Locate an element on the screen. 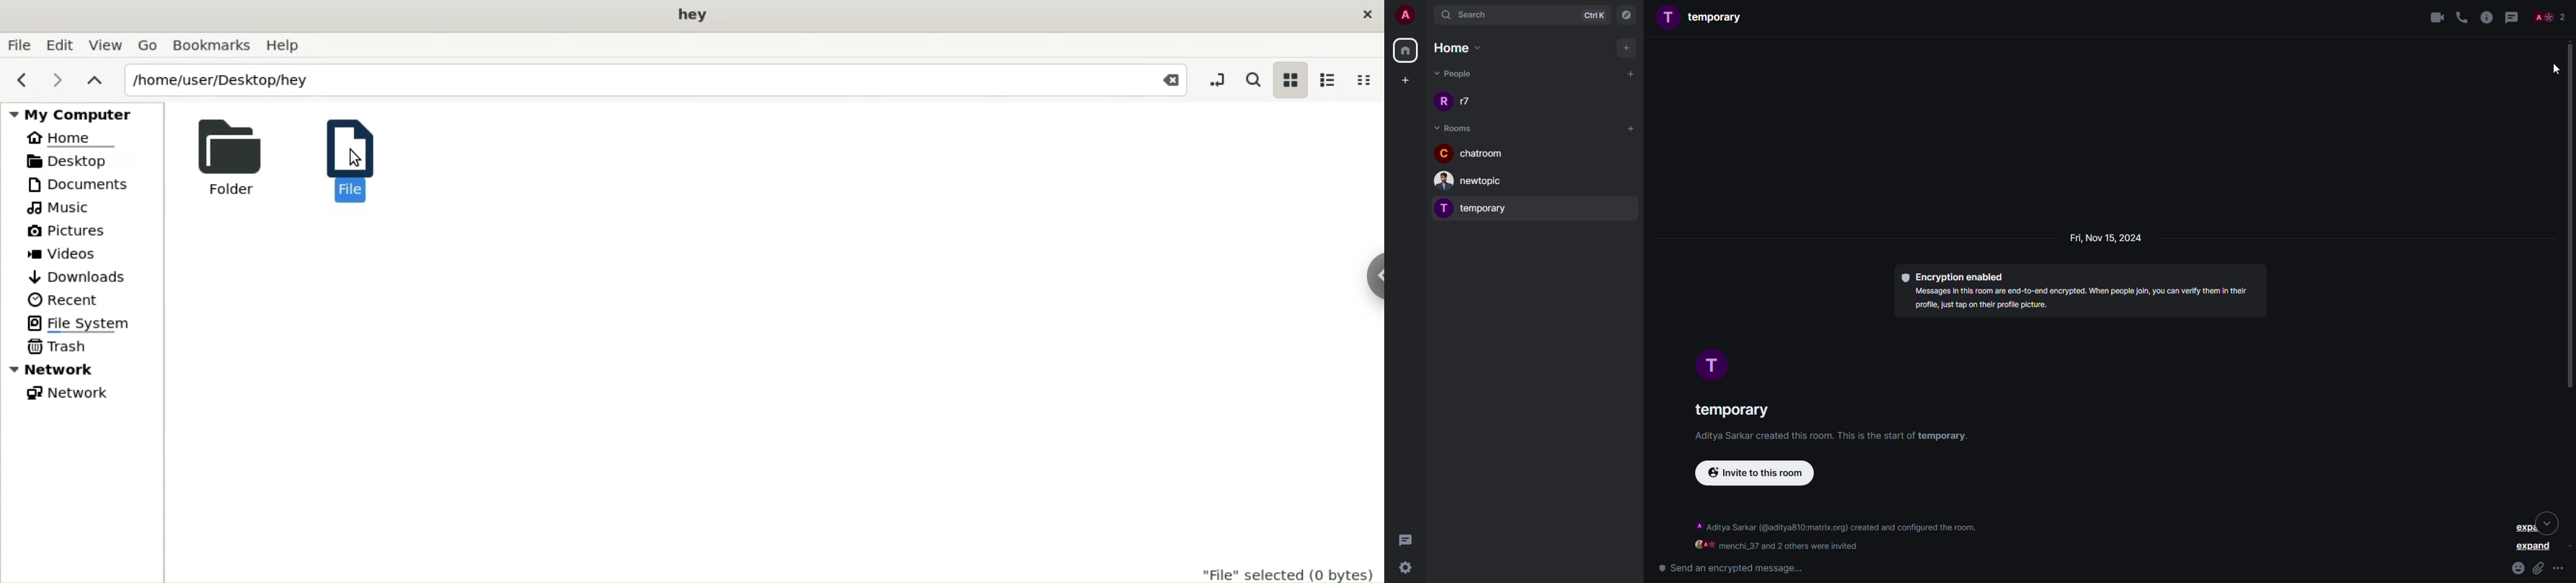  /home/user/Desktop/hey is located at coordinates (621, 81).